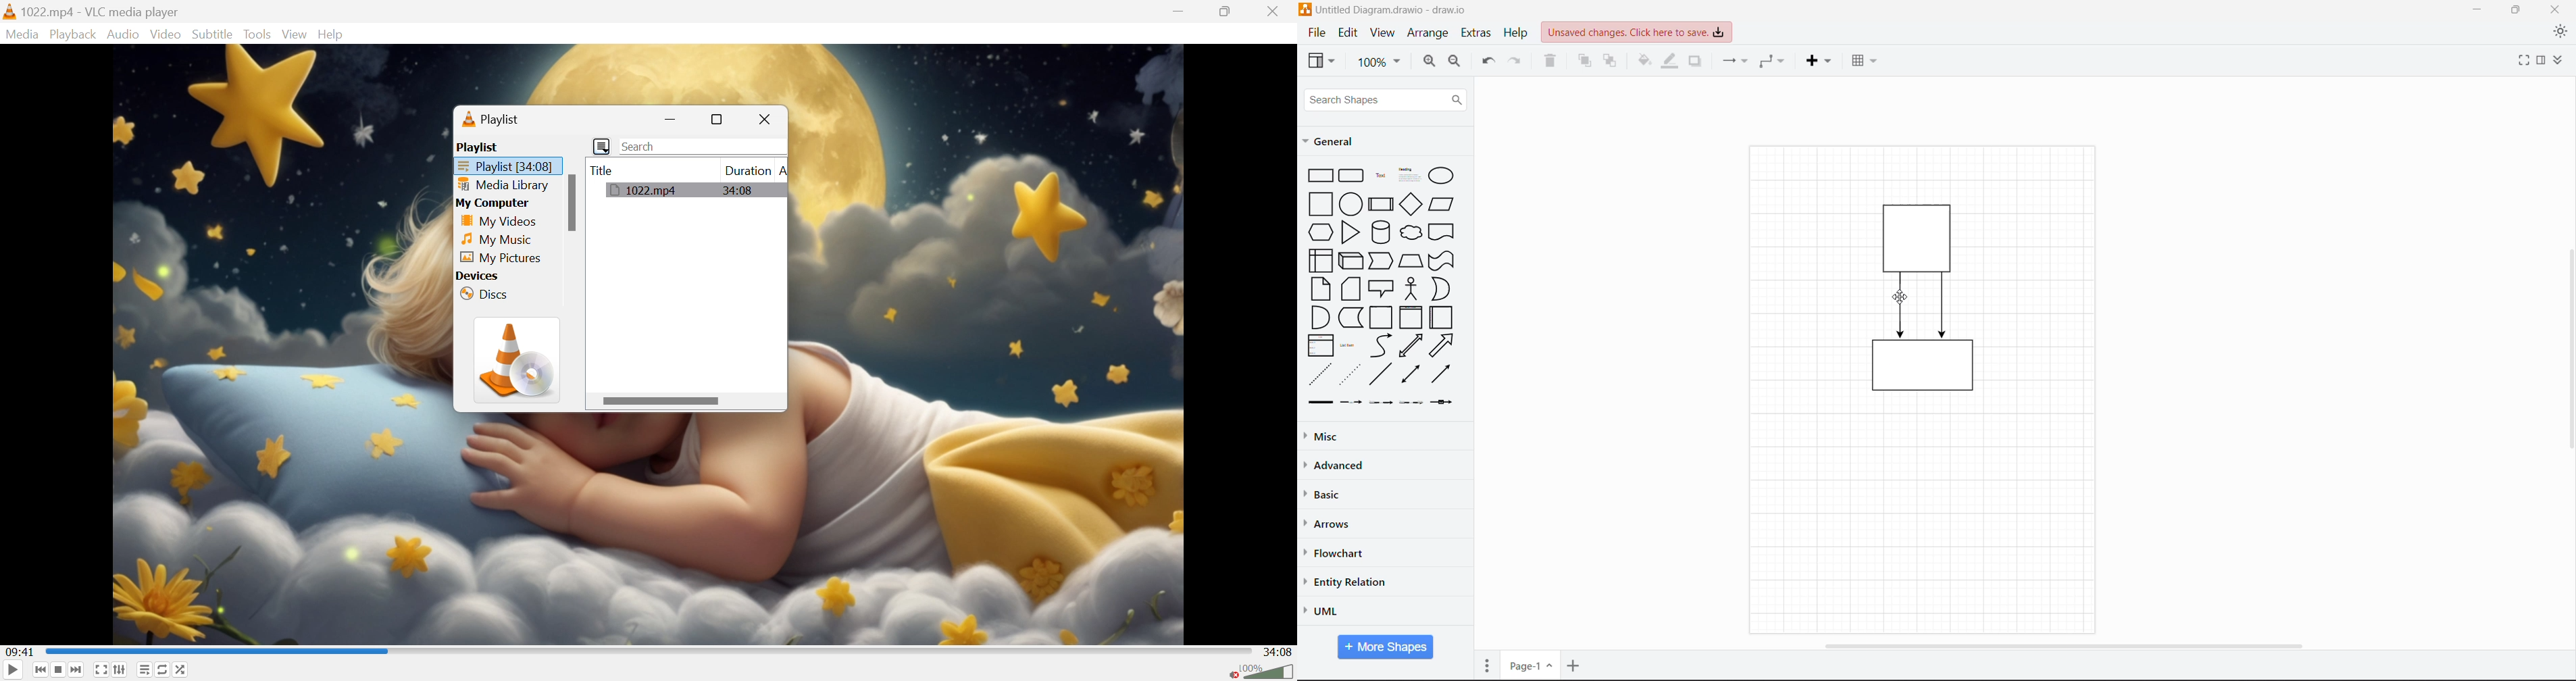  What do you see at coordinates (787, 173) in the screenshot?
I see `A` at bounding box center [787, 173].